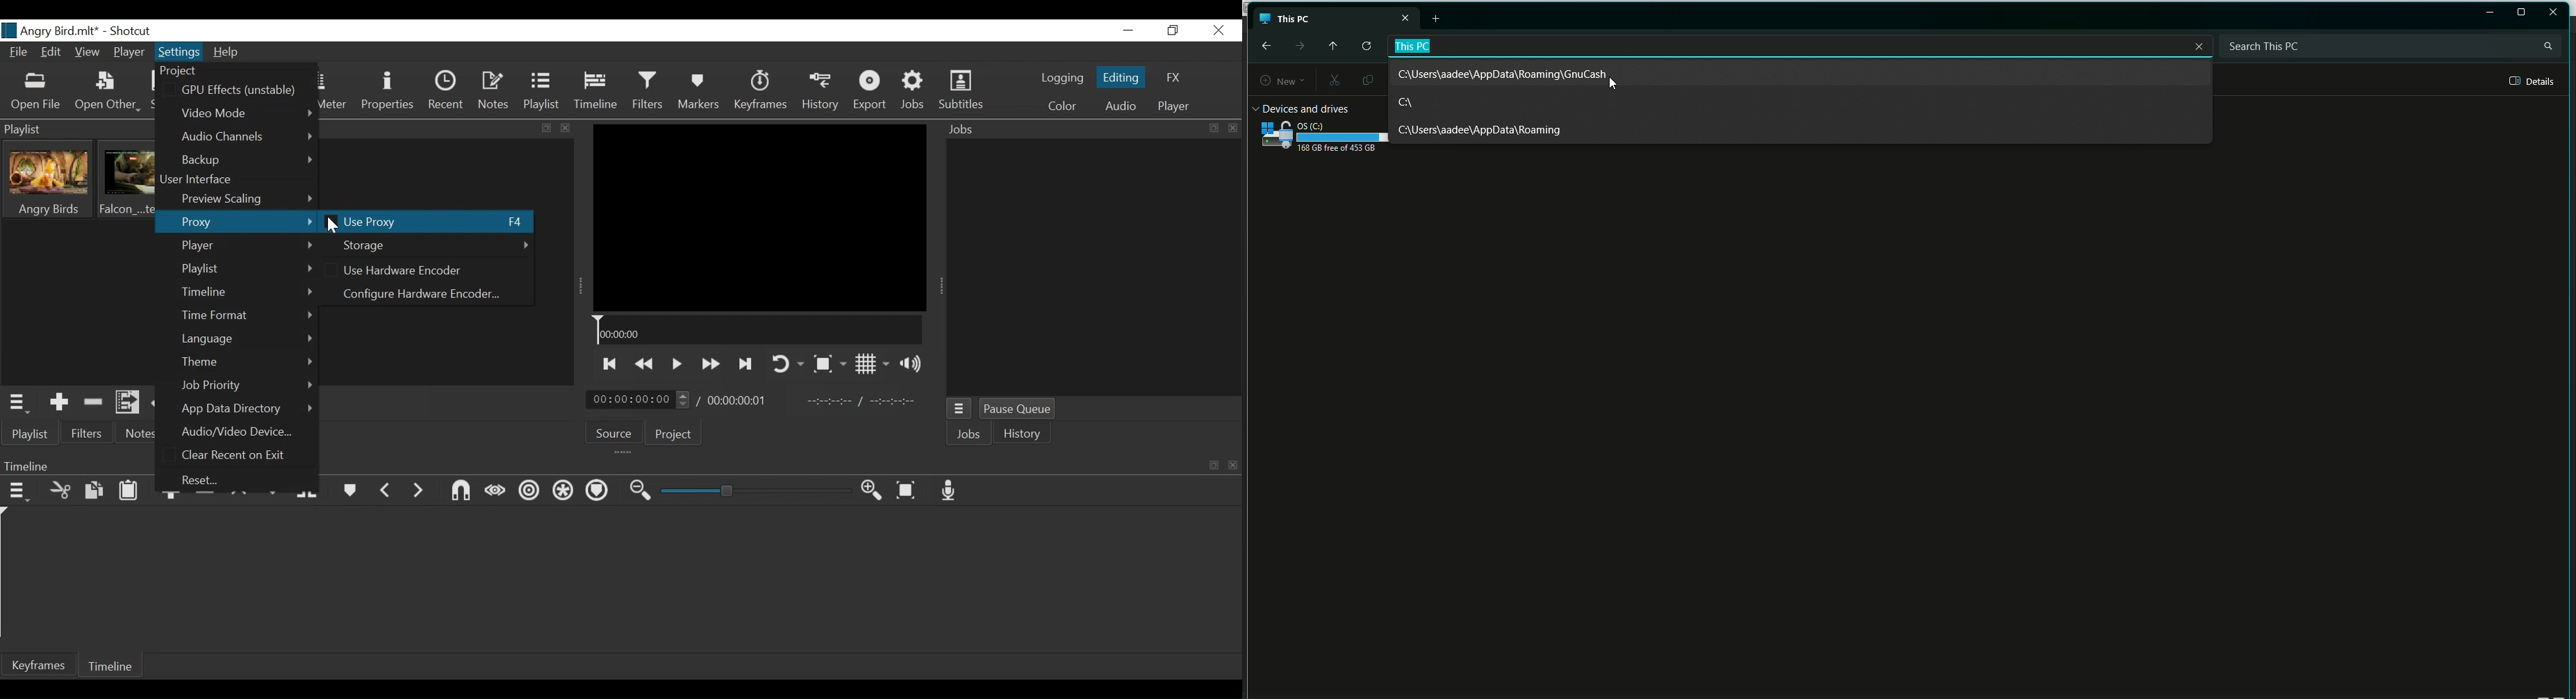 The image size is (2576, 700). I want to click on Shotcut, so click(133, 32).